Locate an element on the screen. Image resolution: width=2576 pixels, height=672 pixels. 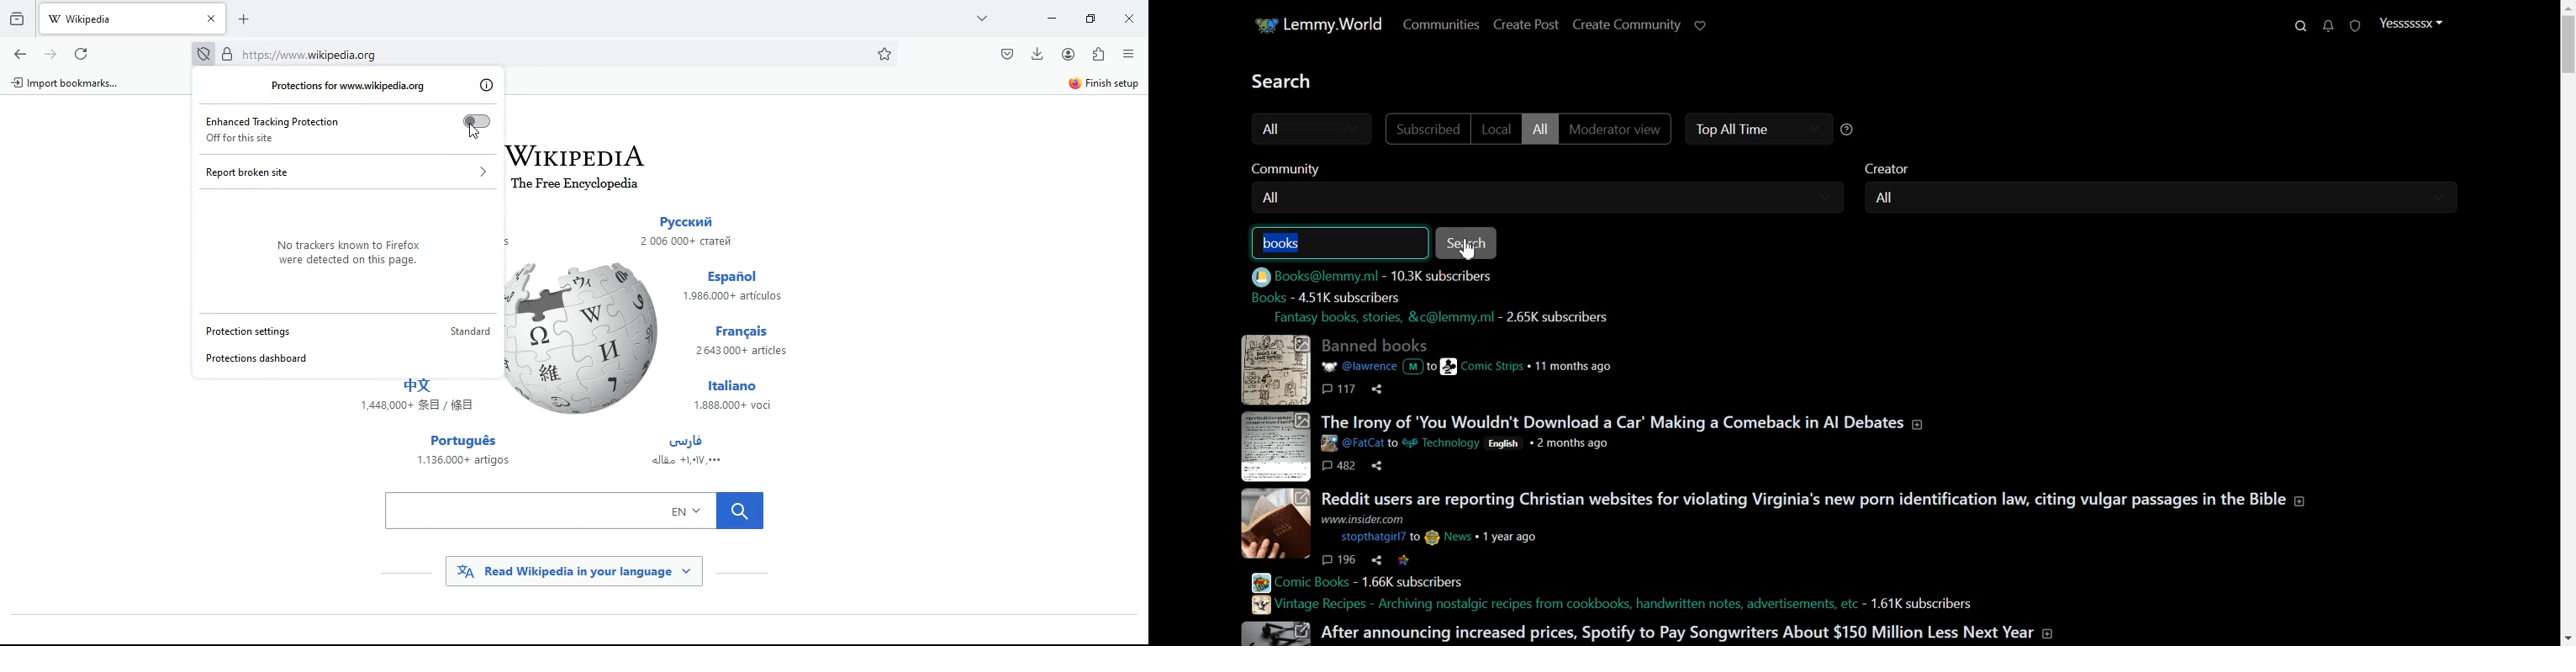
finish setup is located at coordinates (1106, 82).